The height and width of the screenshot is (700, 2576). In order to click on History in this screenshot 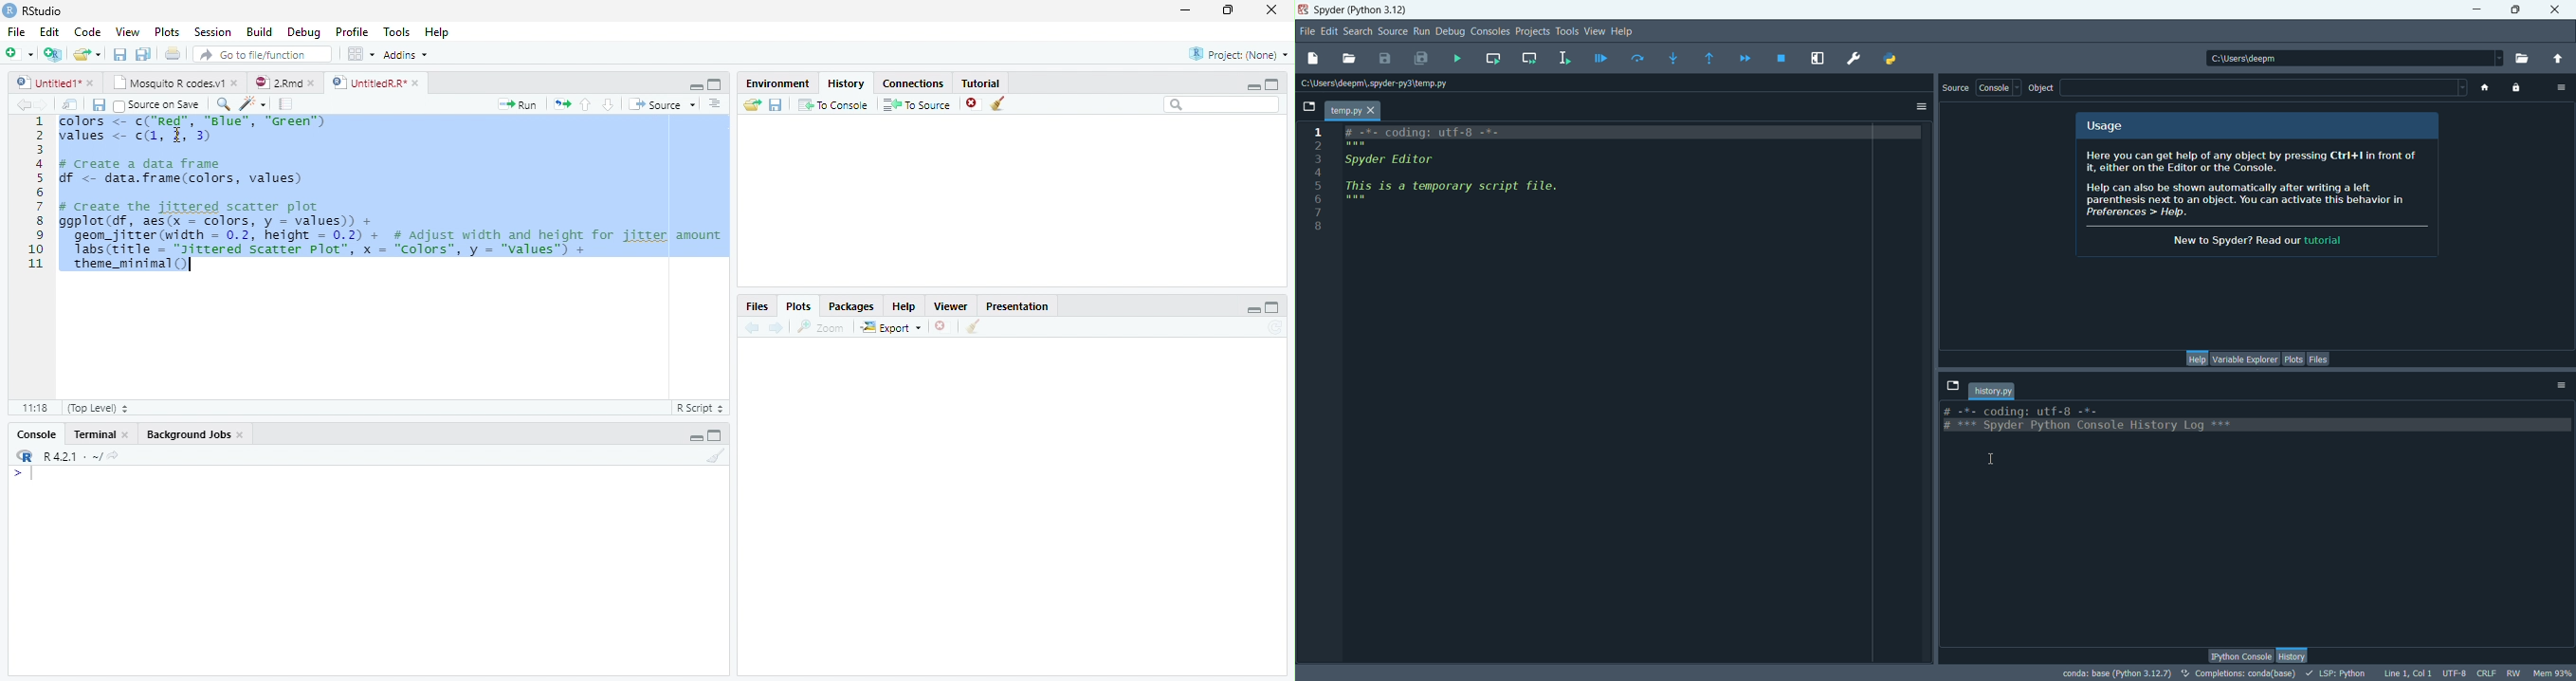, I will do `click(847, 83)`.